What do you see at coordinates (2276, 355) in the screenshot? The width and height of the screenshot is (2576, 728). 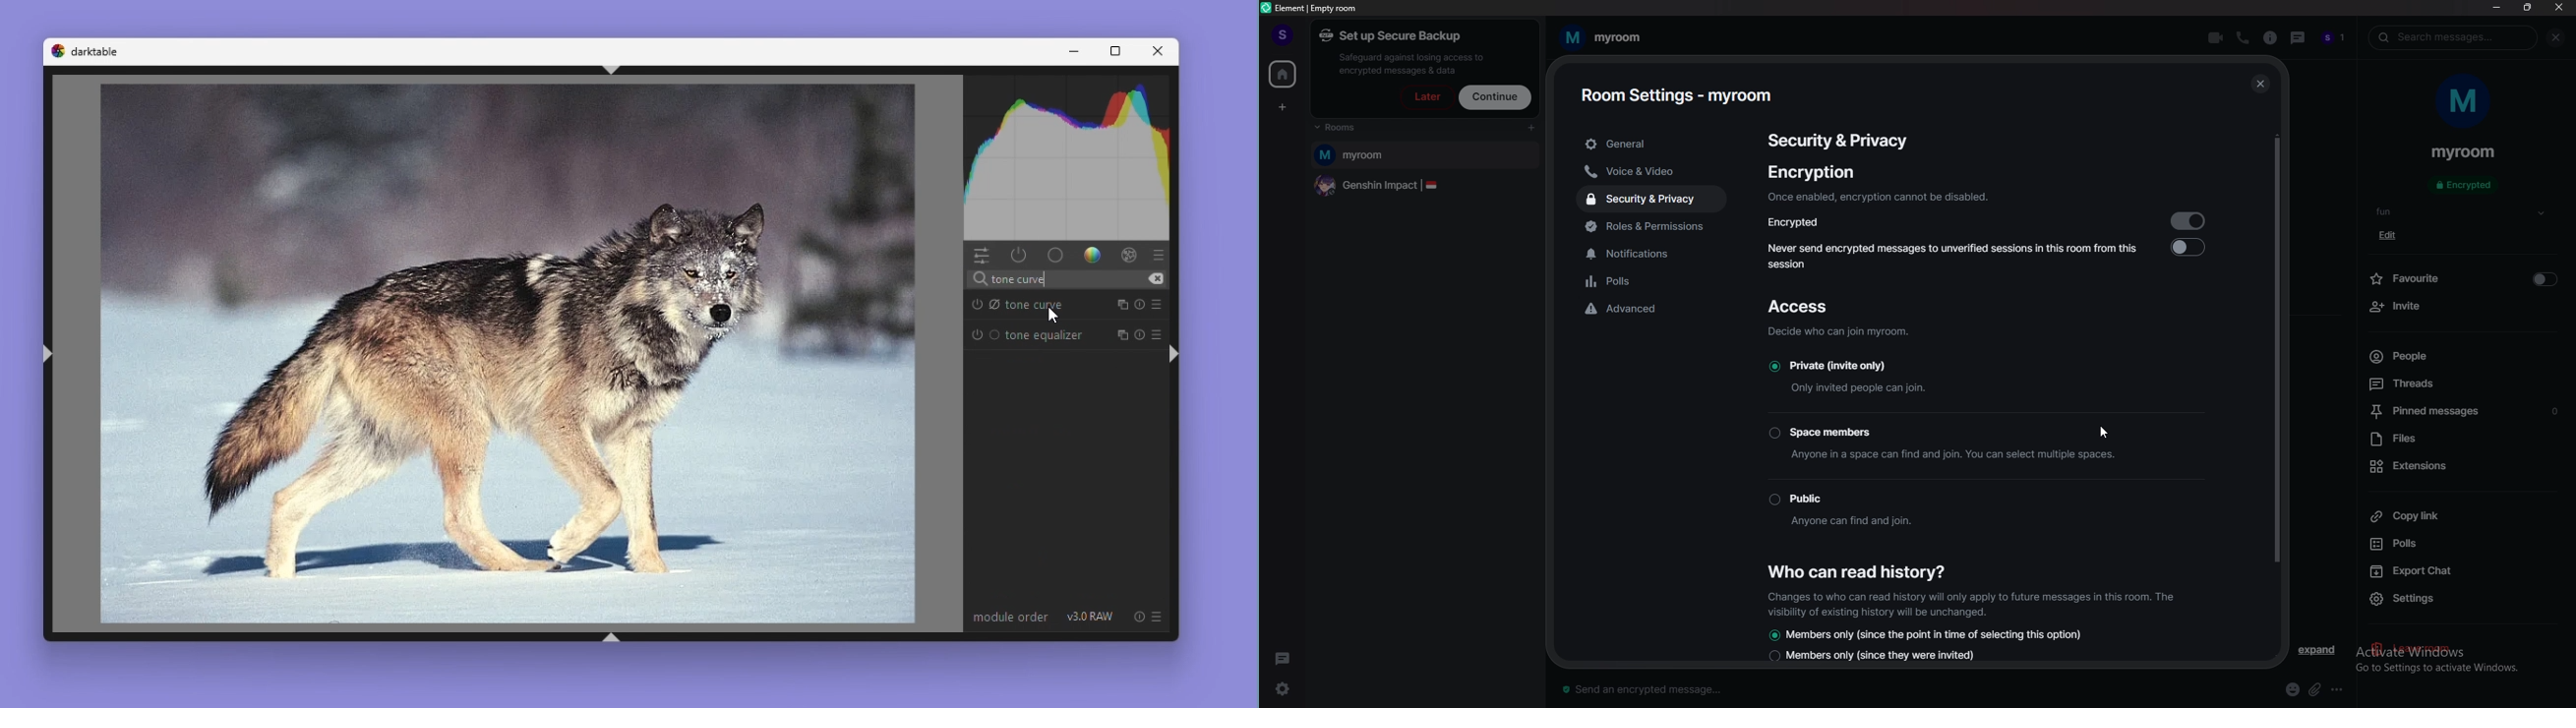 I see `vertical scroll bar` at bounding box center [2276, 355].